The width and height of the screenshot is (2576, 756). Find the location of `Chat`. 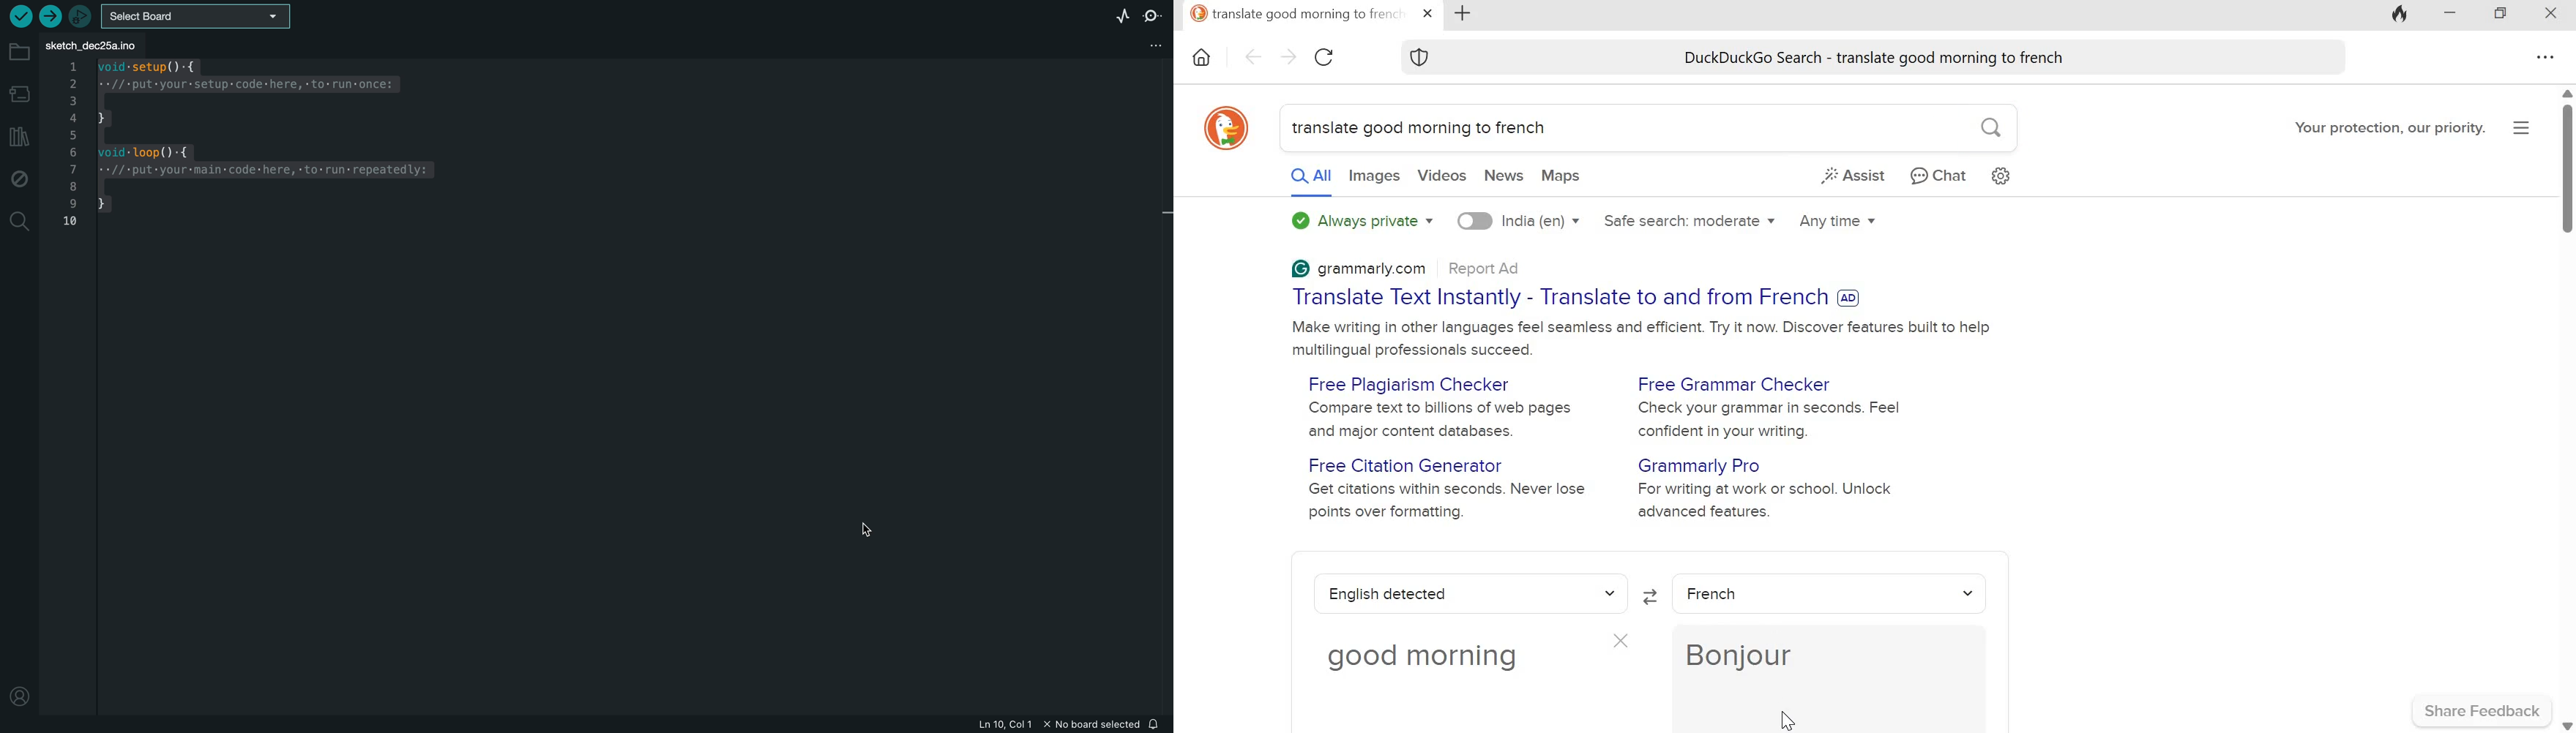

Chat is located at coordinates (1942, 173).